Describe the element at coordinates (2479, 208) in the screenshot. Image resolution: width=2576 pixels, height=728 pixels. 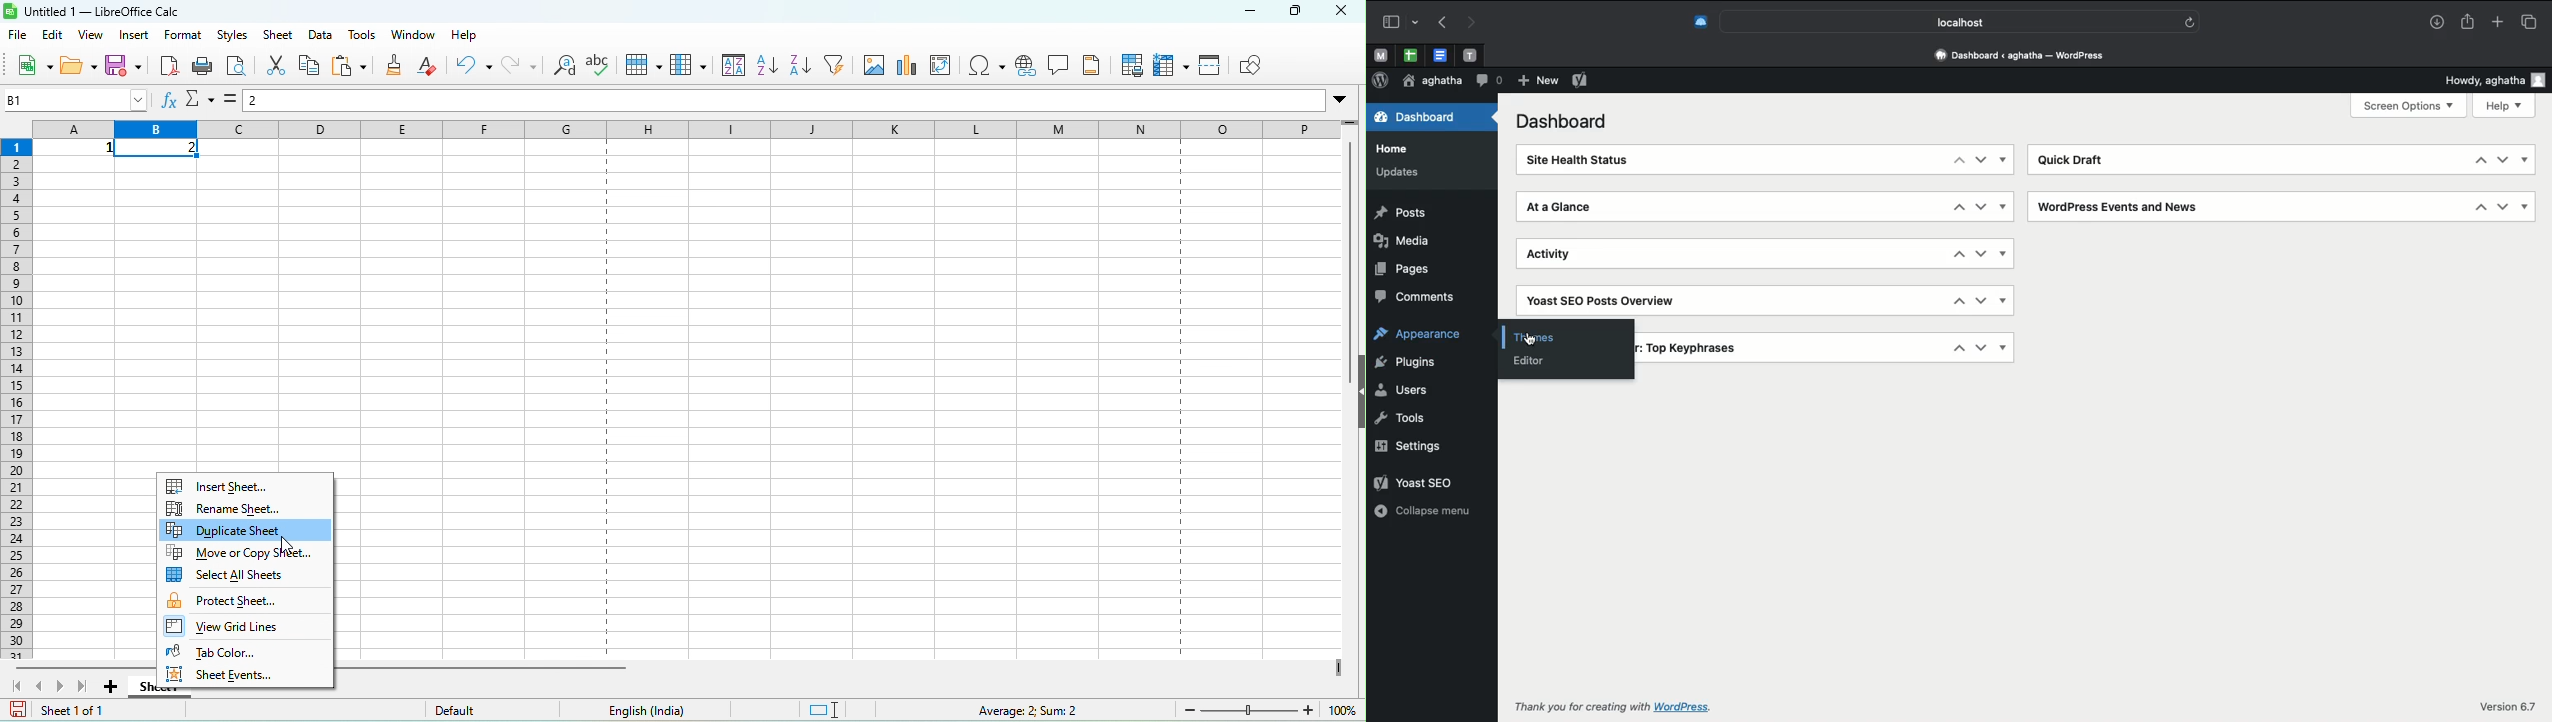
I see `Up` at that location.